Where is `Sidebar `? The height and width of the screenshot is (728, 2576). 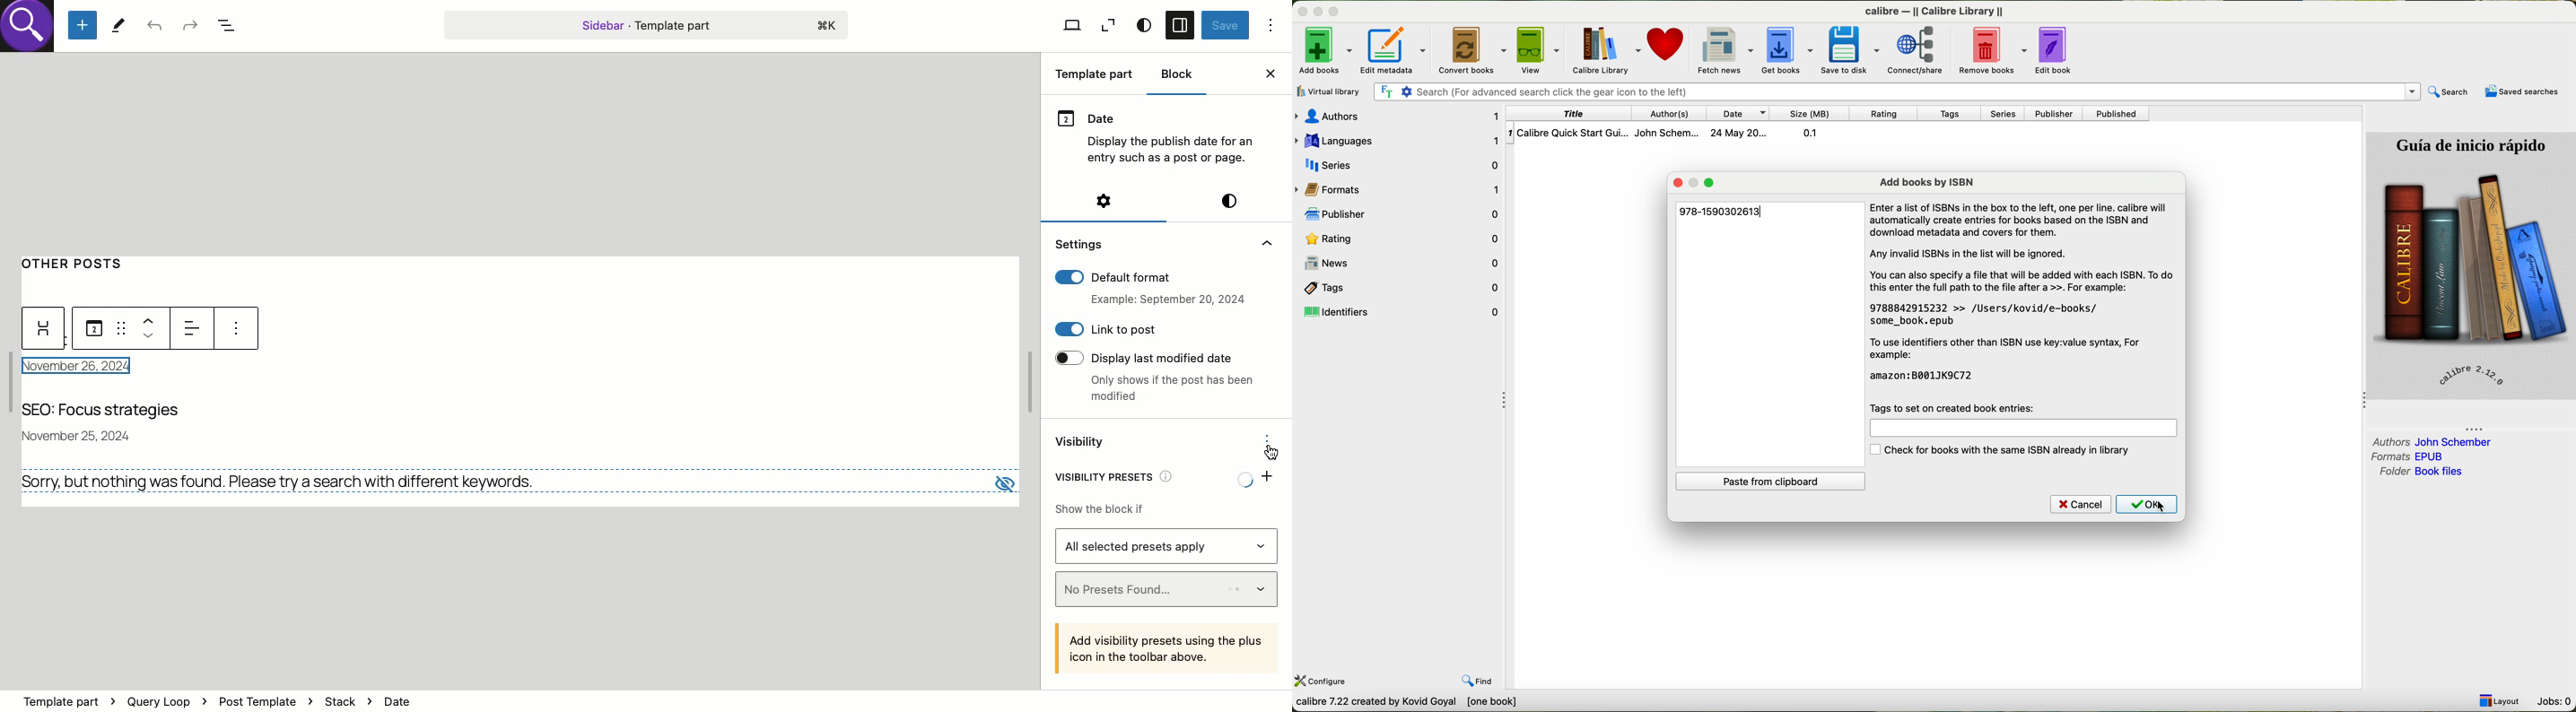
Sidebar  is located at coordinates (1179, 26).